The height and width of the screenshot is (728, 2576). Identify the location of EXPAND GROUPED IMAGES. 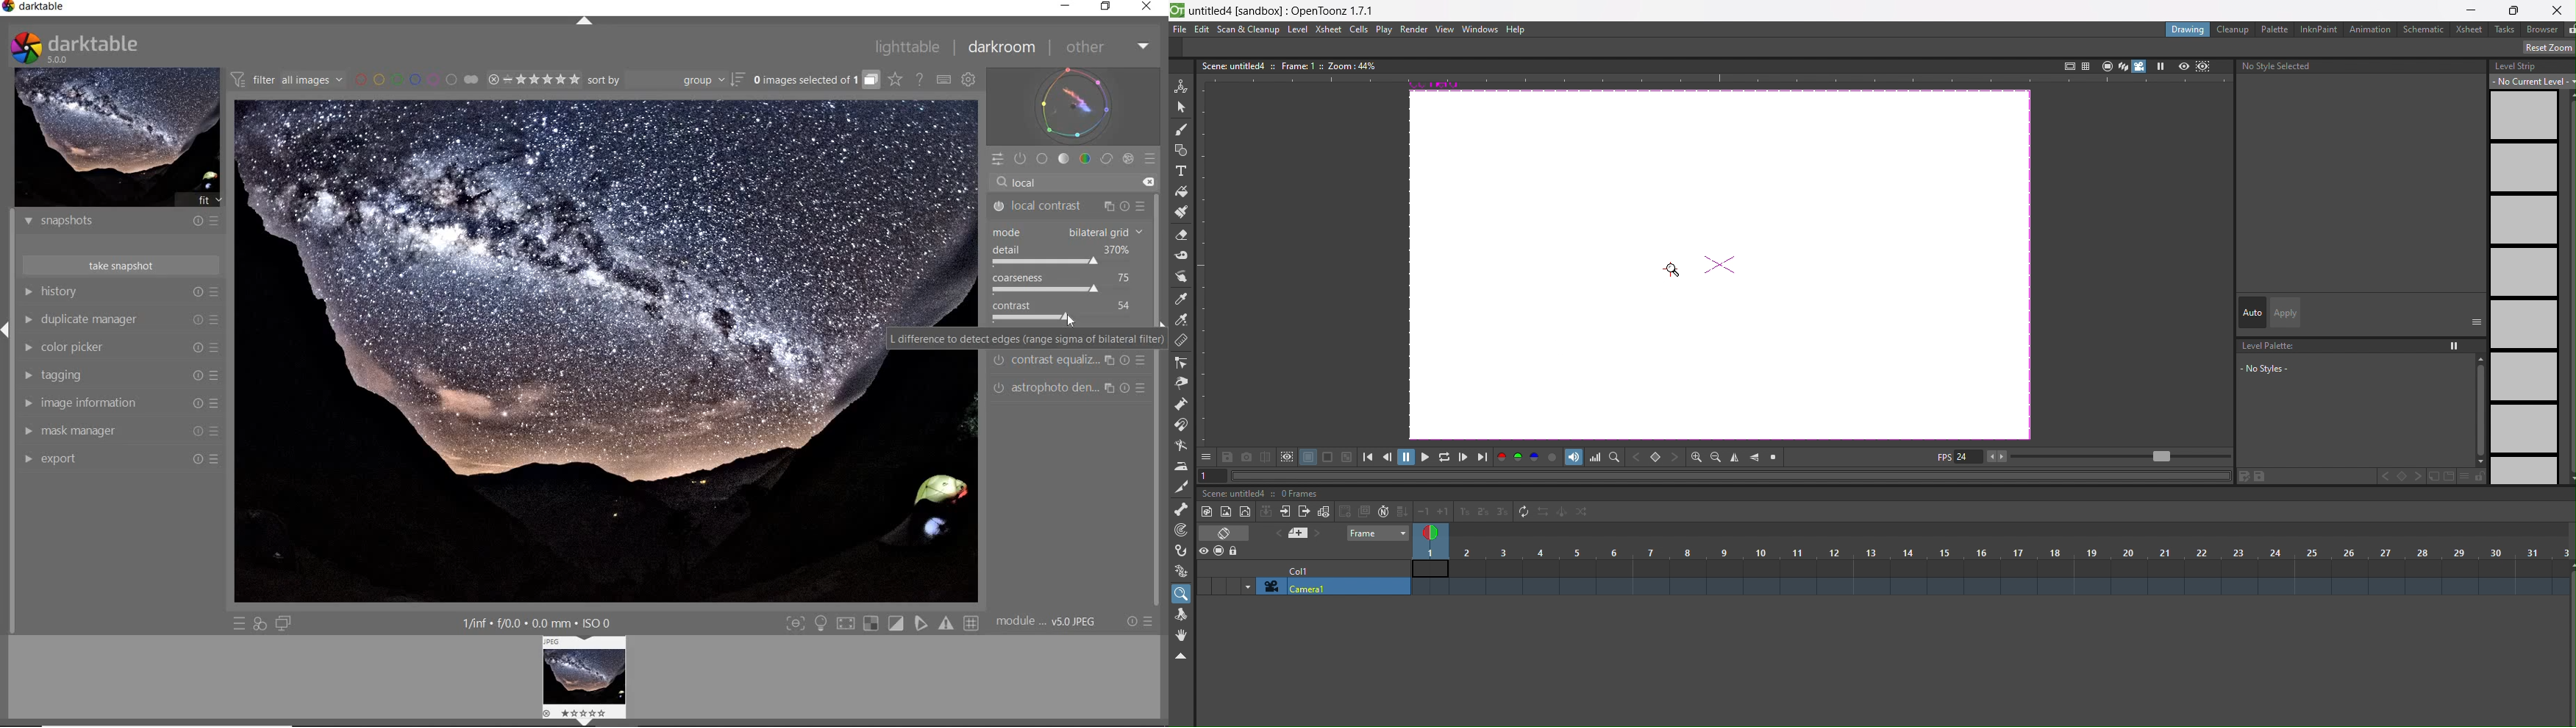
(816, 81).